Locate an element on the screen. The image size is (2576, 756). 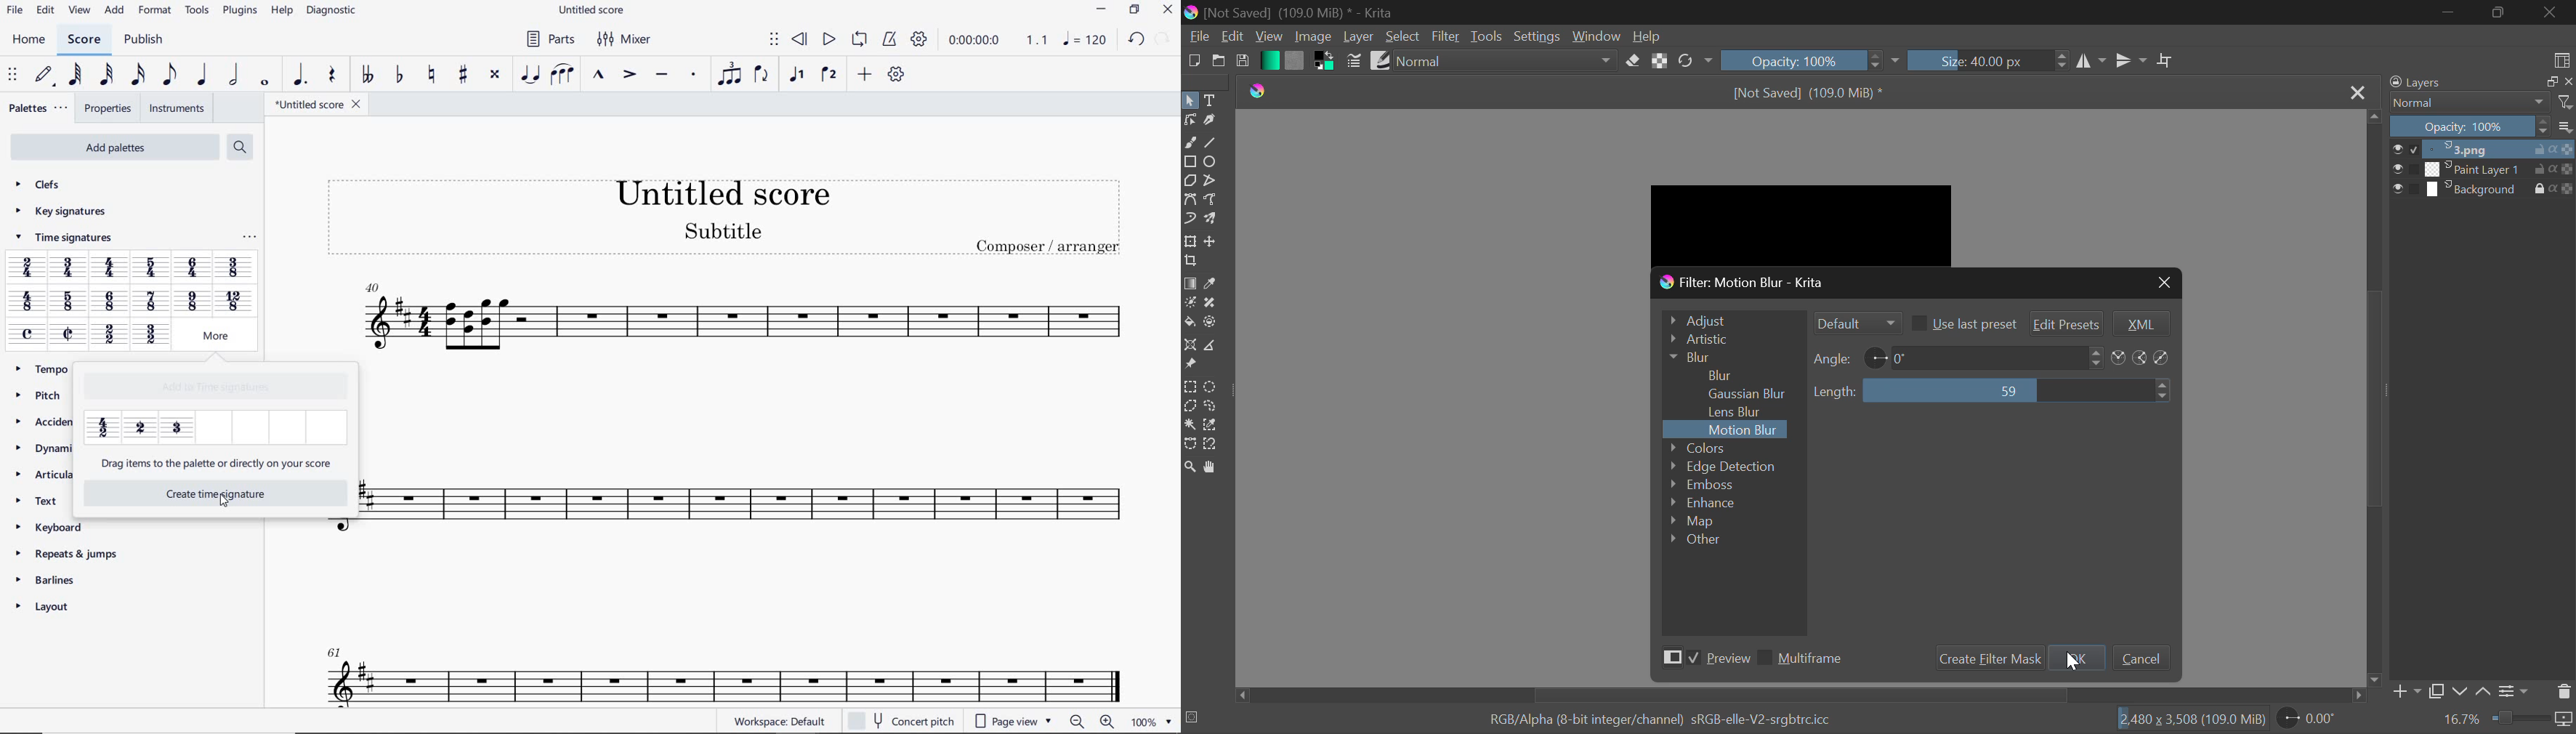
Multiframe is located at coordinates (1804, 660).